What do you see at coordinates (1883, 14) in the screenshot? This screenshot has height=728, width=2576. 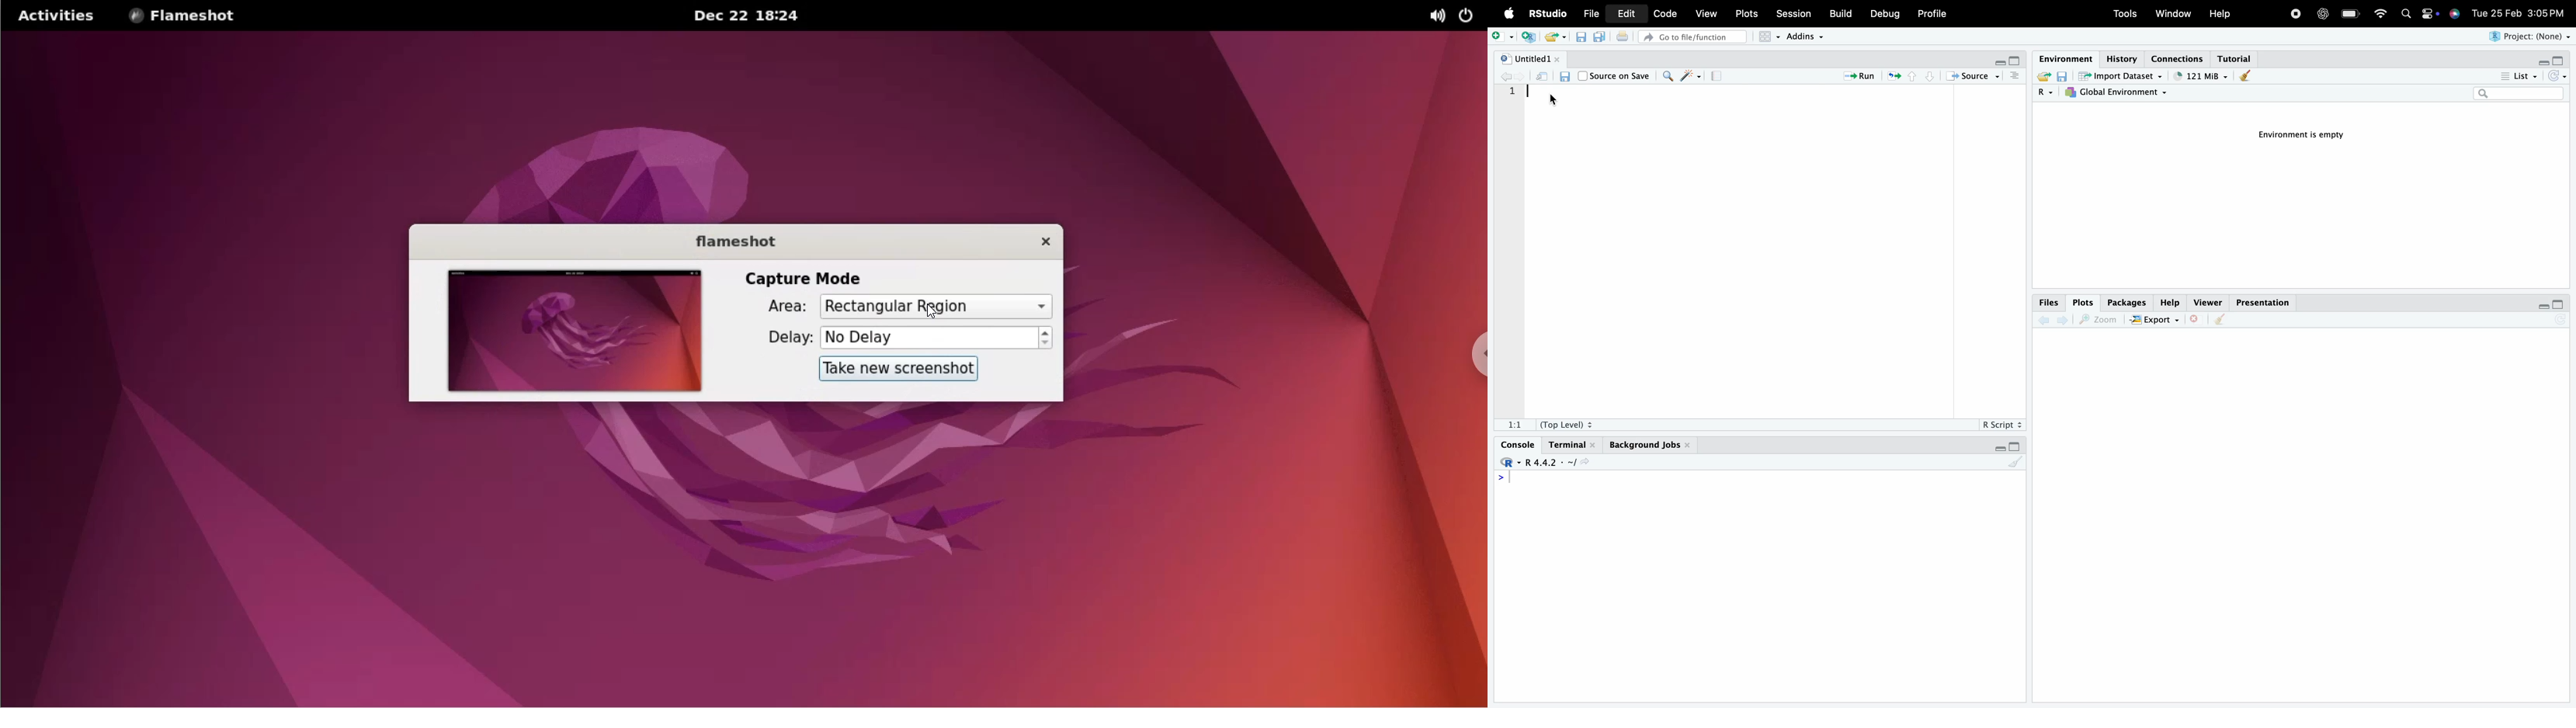 I see `Debug` at bounding box center [1883, 14].